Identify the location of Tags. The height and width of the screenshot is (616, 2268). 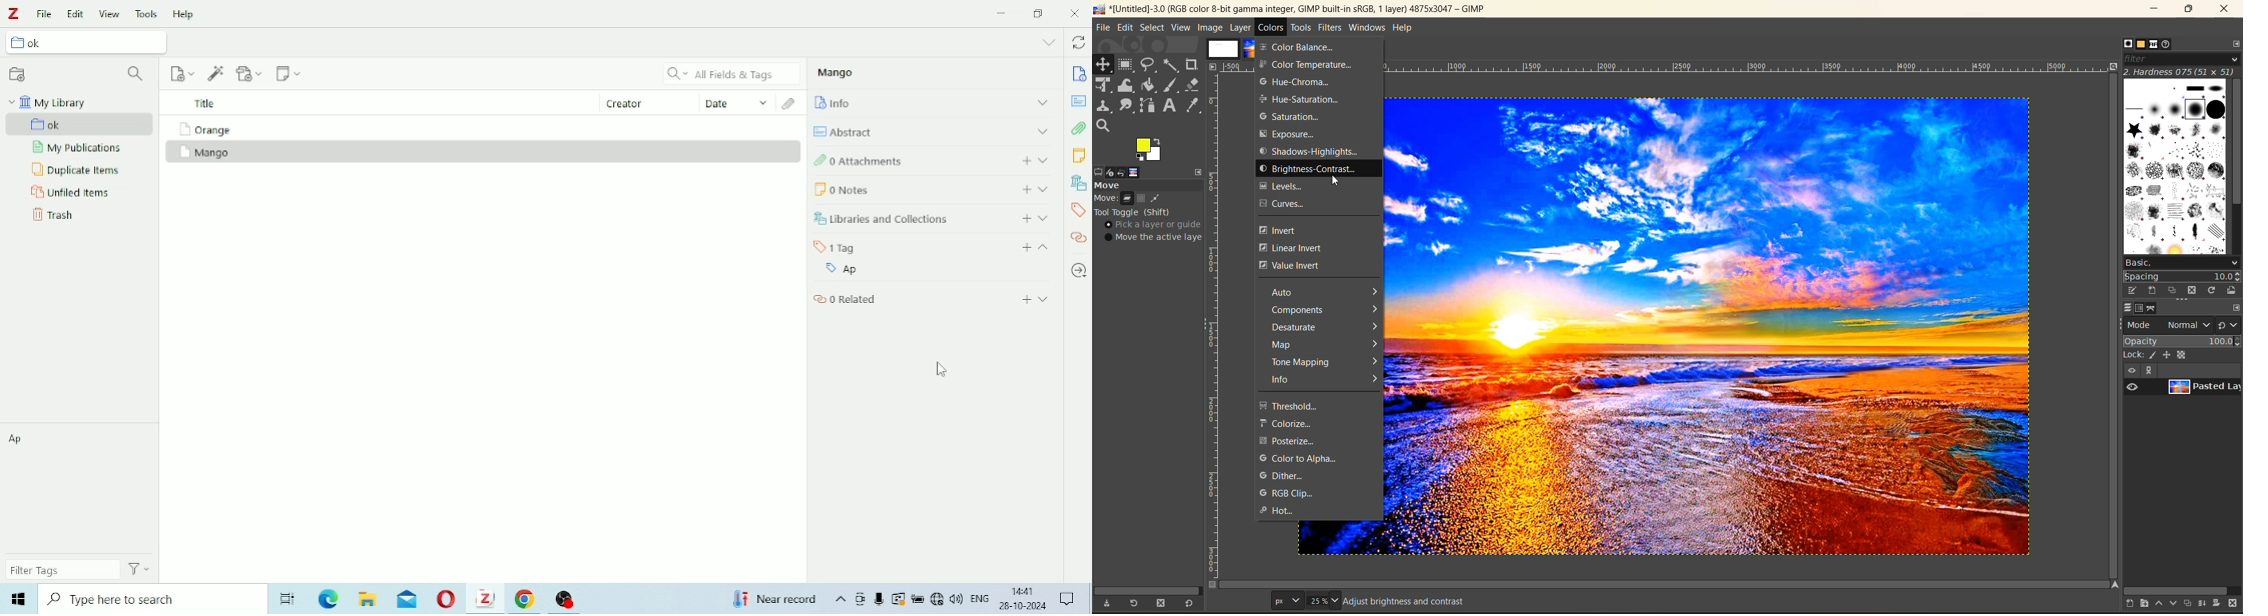
(934, 247).